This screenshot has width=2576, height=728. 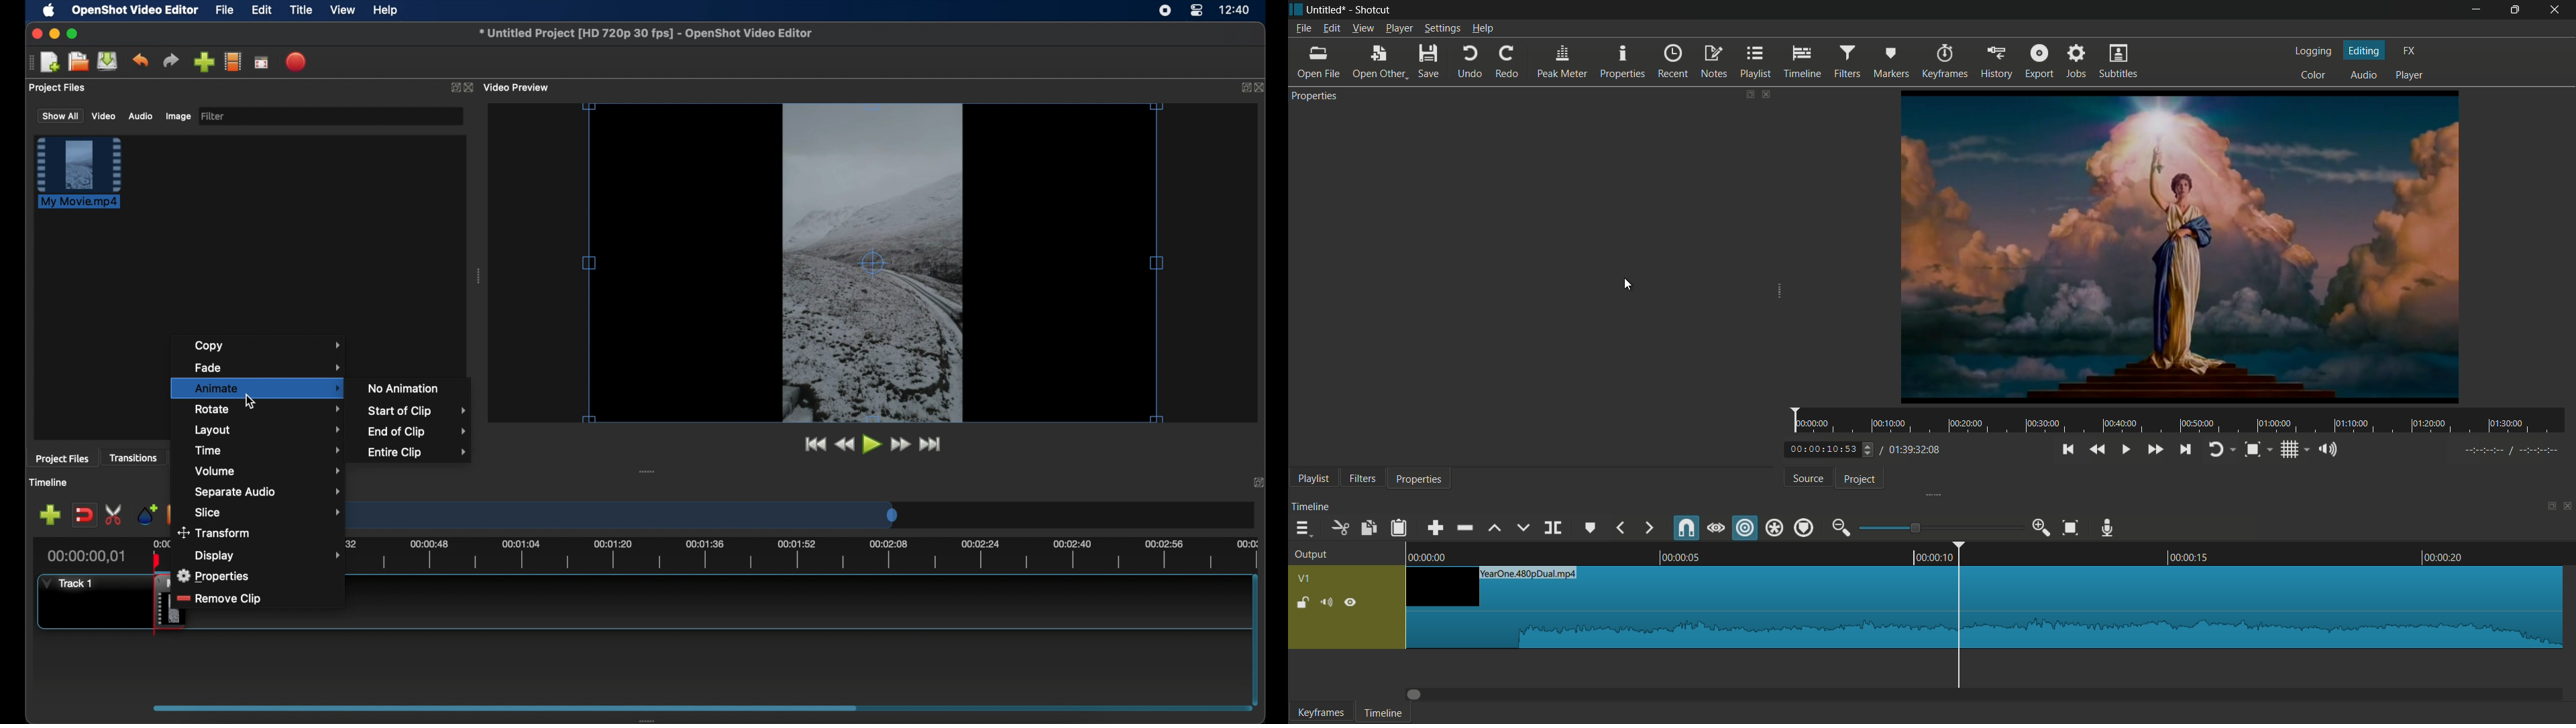 I want to click on jobs, so click(x=2078, y=62).